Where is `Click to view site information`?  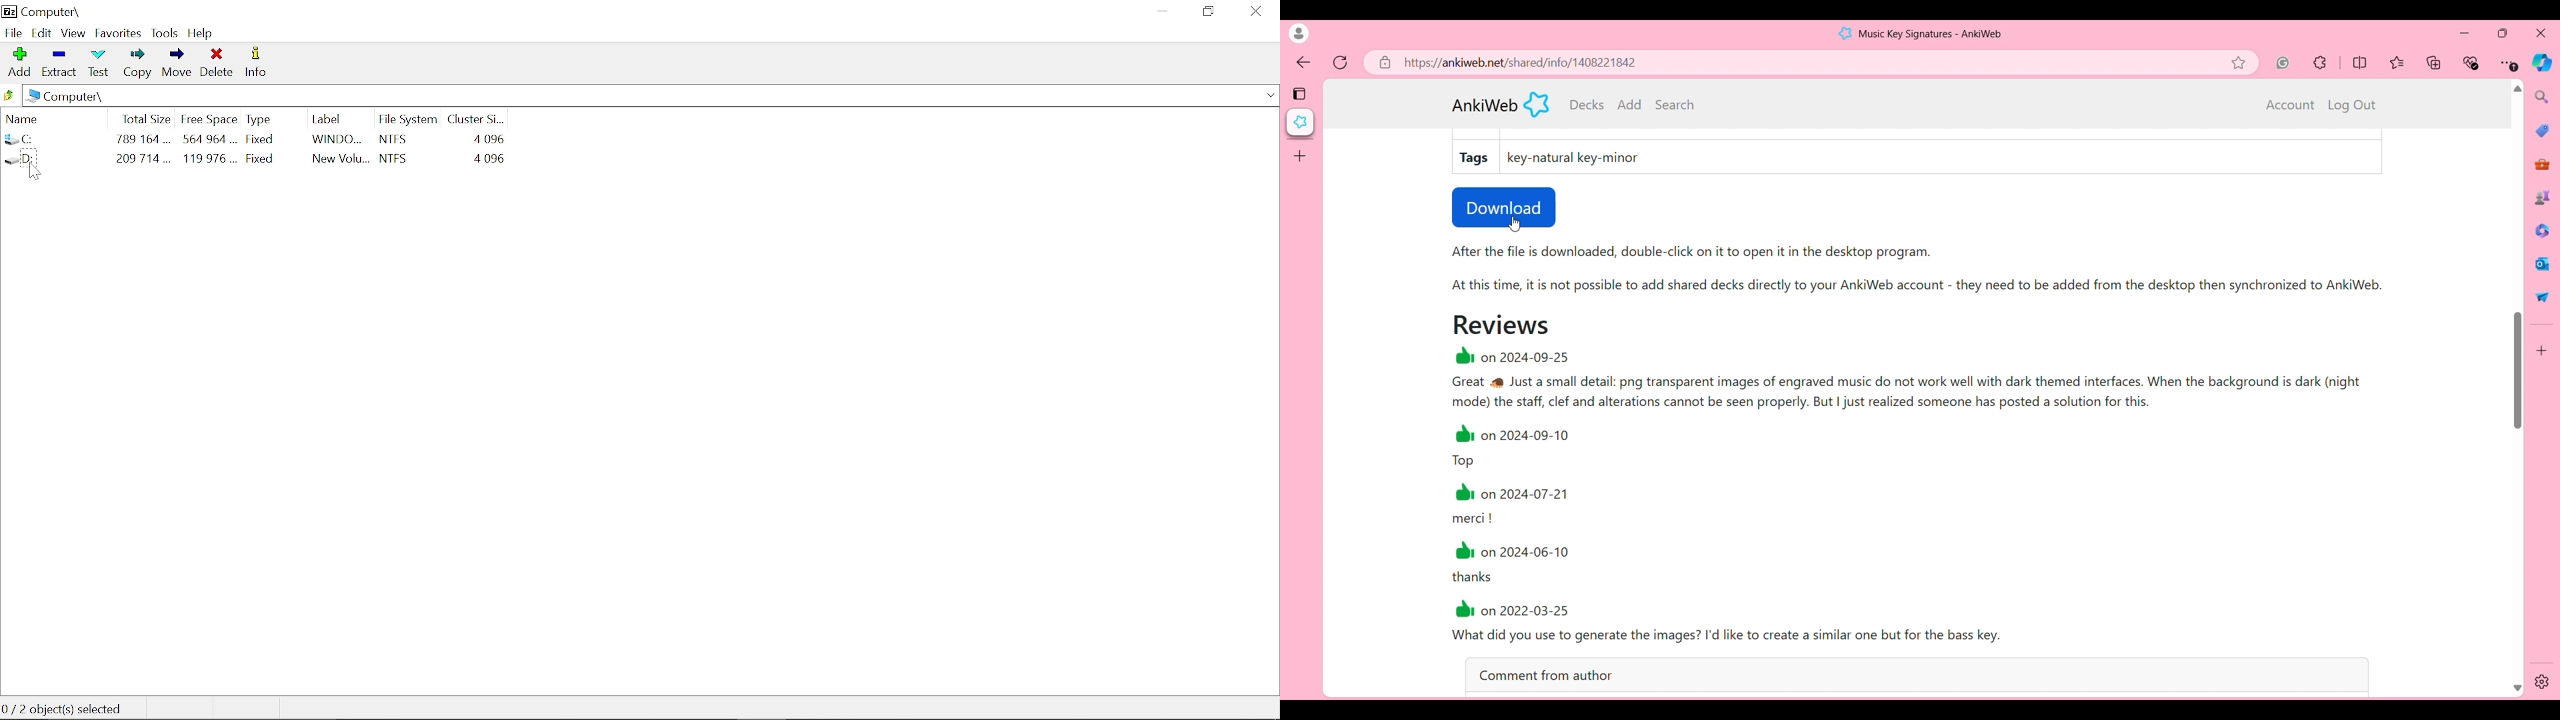 Click to view site information is located at coordinates (1383, 62).